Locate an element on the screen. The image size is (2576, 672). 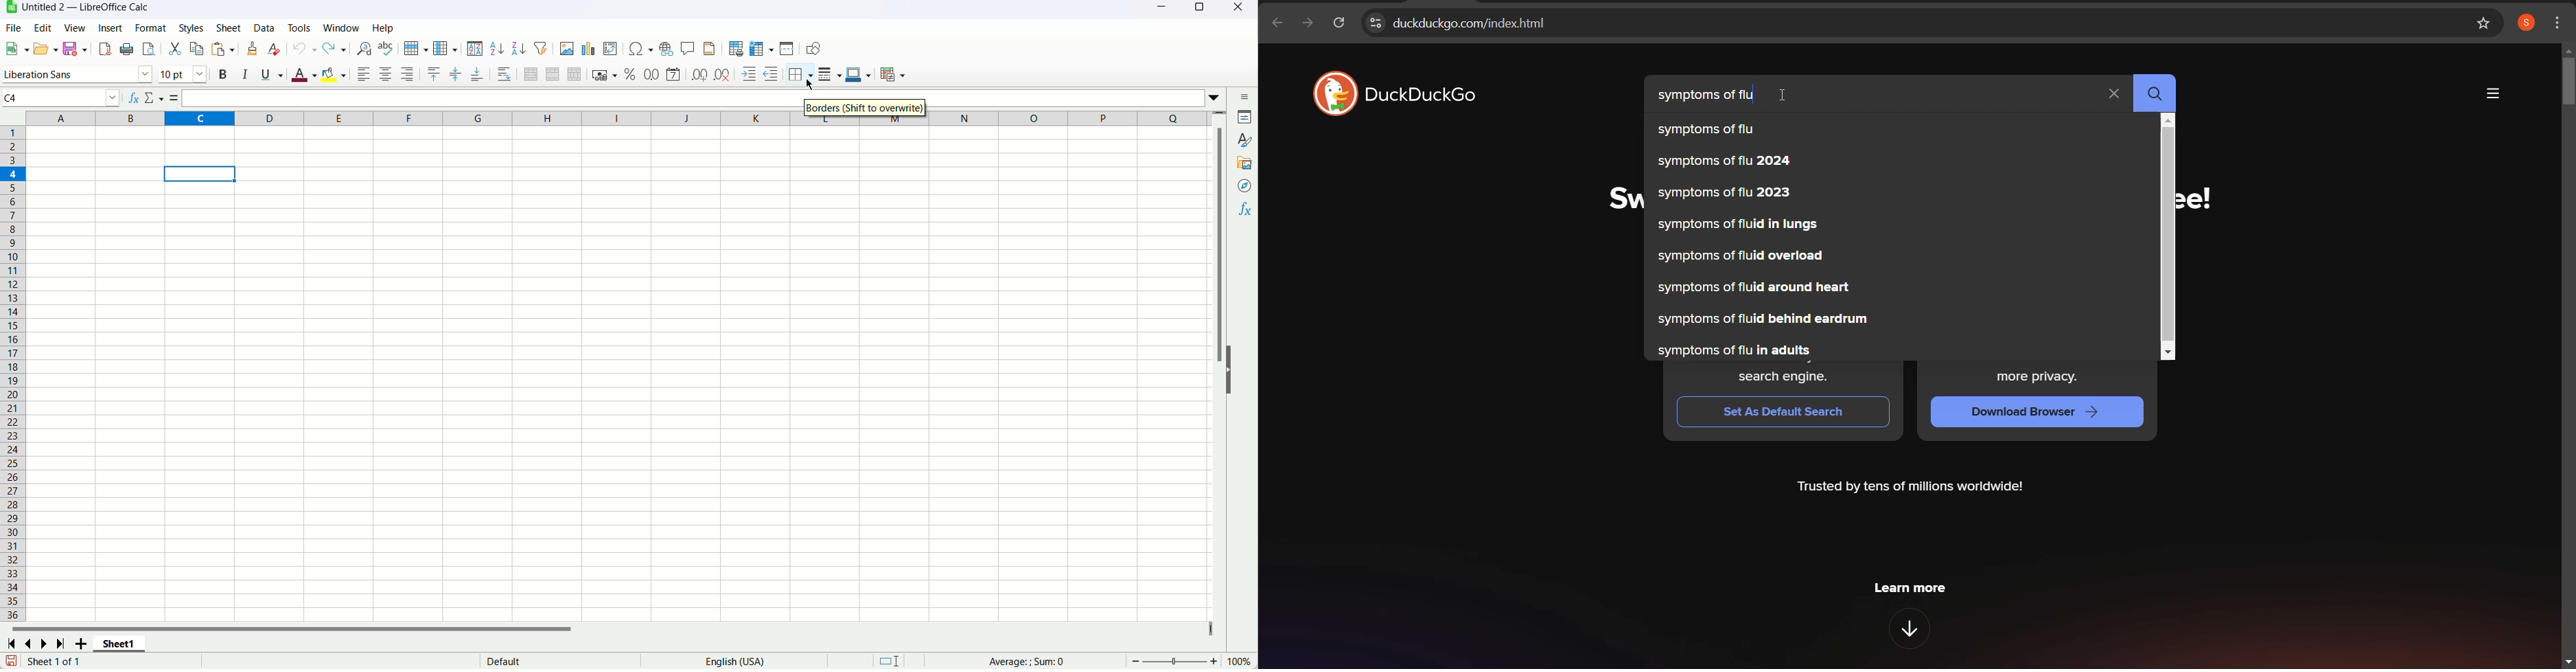
Decrease indent is located at coordinates (771, 74).